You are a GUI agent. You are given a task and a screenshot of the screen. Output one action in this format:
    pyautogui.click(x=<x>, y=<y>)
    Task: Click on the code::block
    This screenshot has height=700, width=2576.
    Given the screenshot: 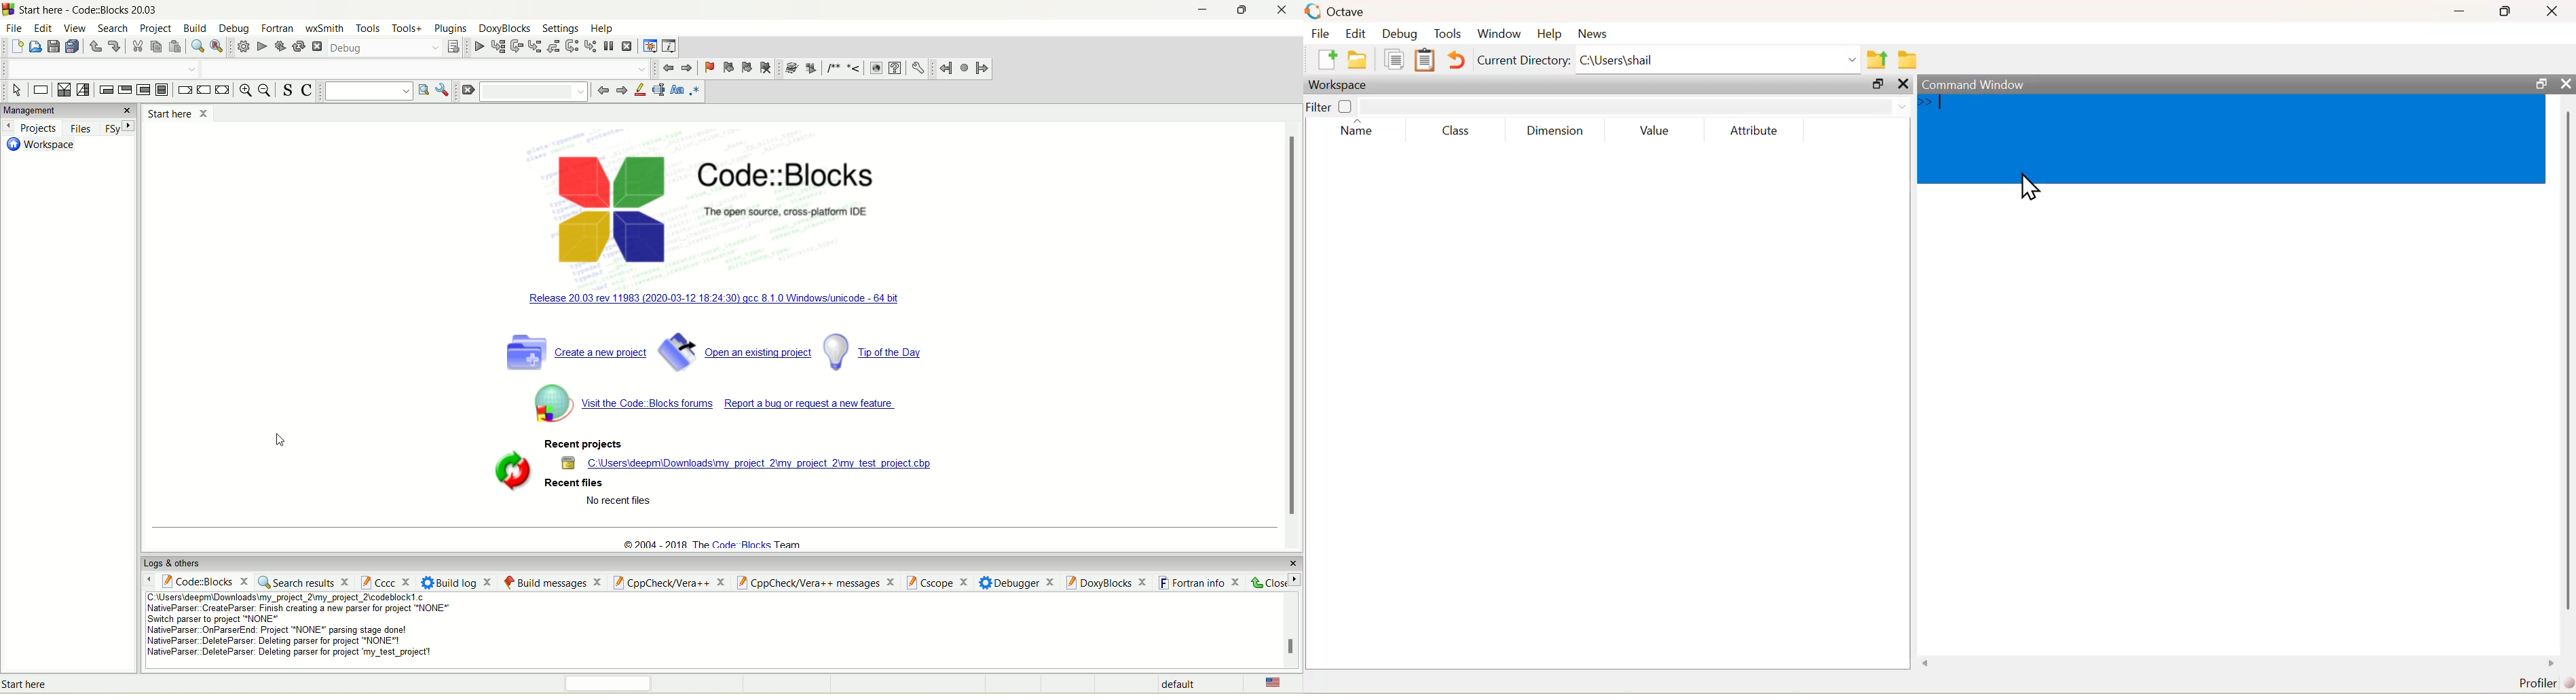 What is the action you would take?
    pyautogui.click(x=90, y=10)
    